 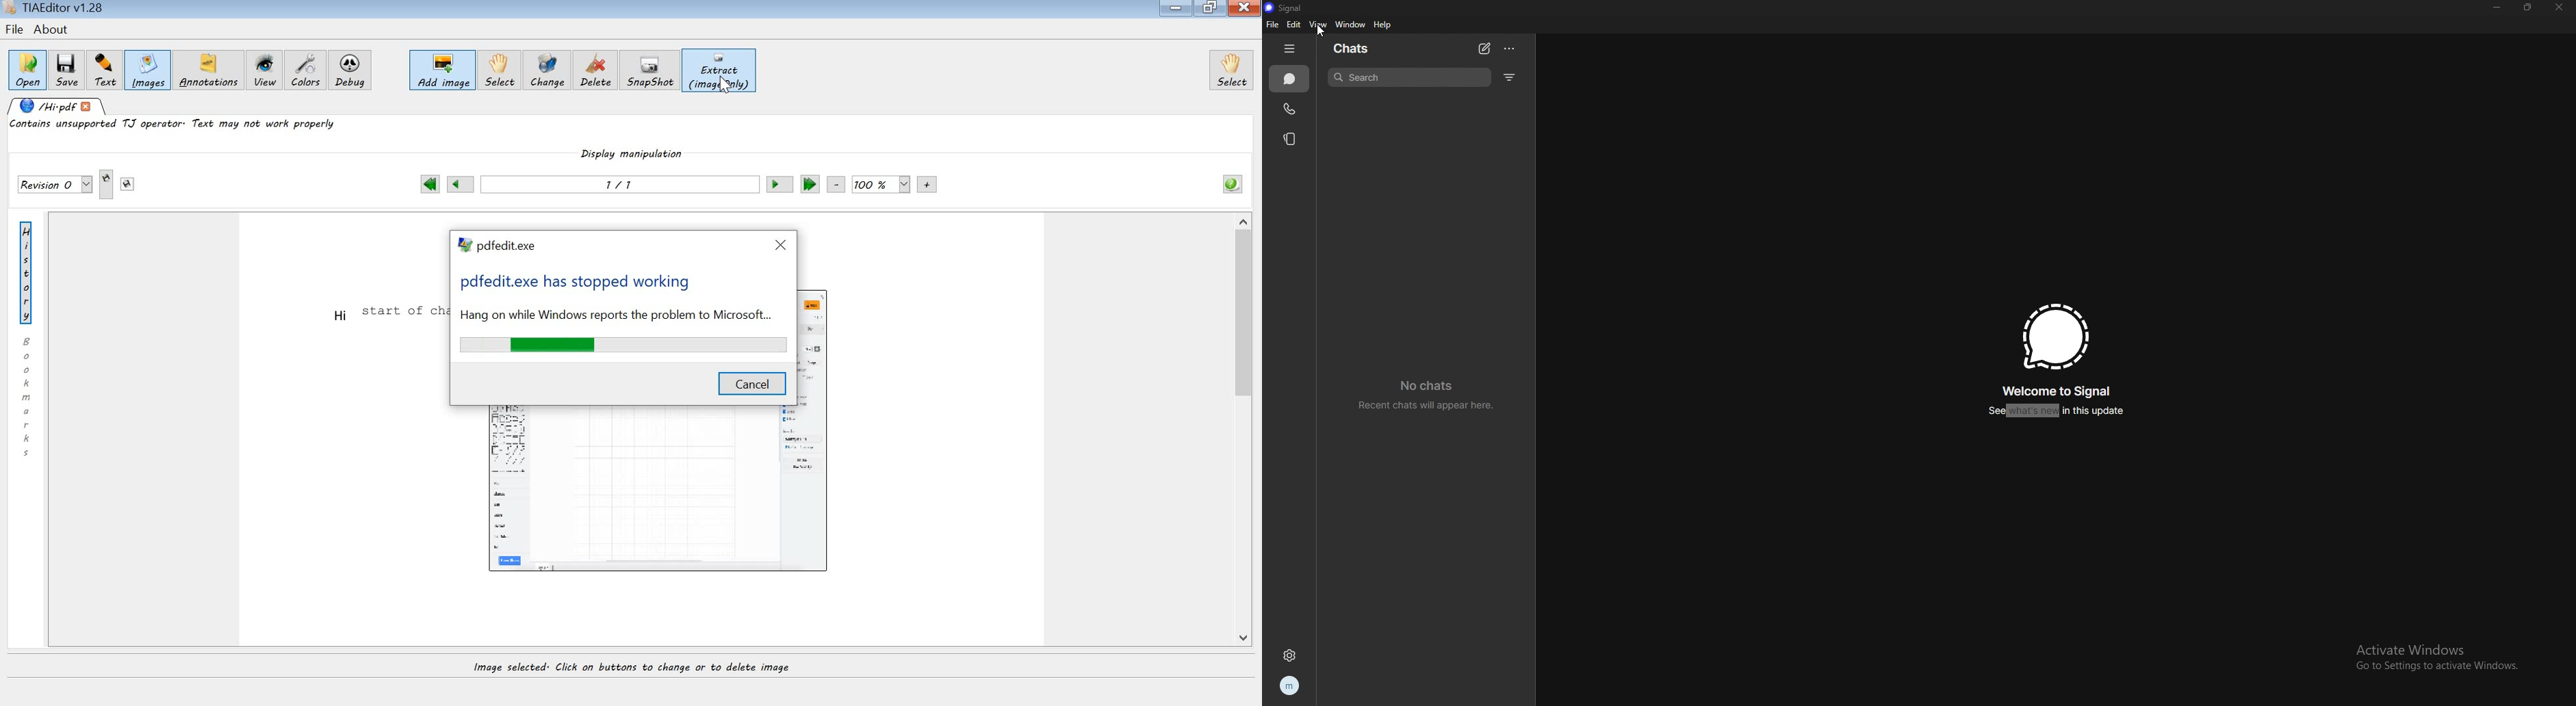 What do you see at coordinates (2056, 337) in the screenshot?
I see `signal logo` at bounding box center [2056, 337].